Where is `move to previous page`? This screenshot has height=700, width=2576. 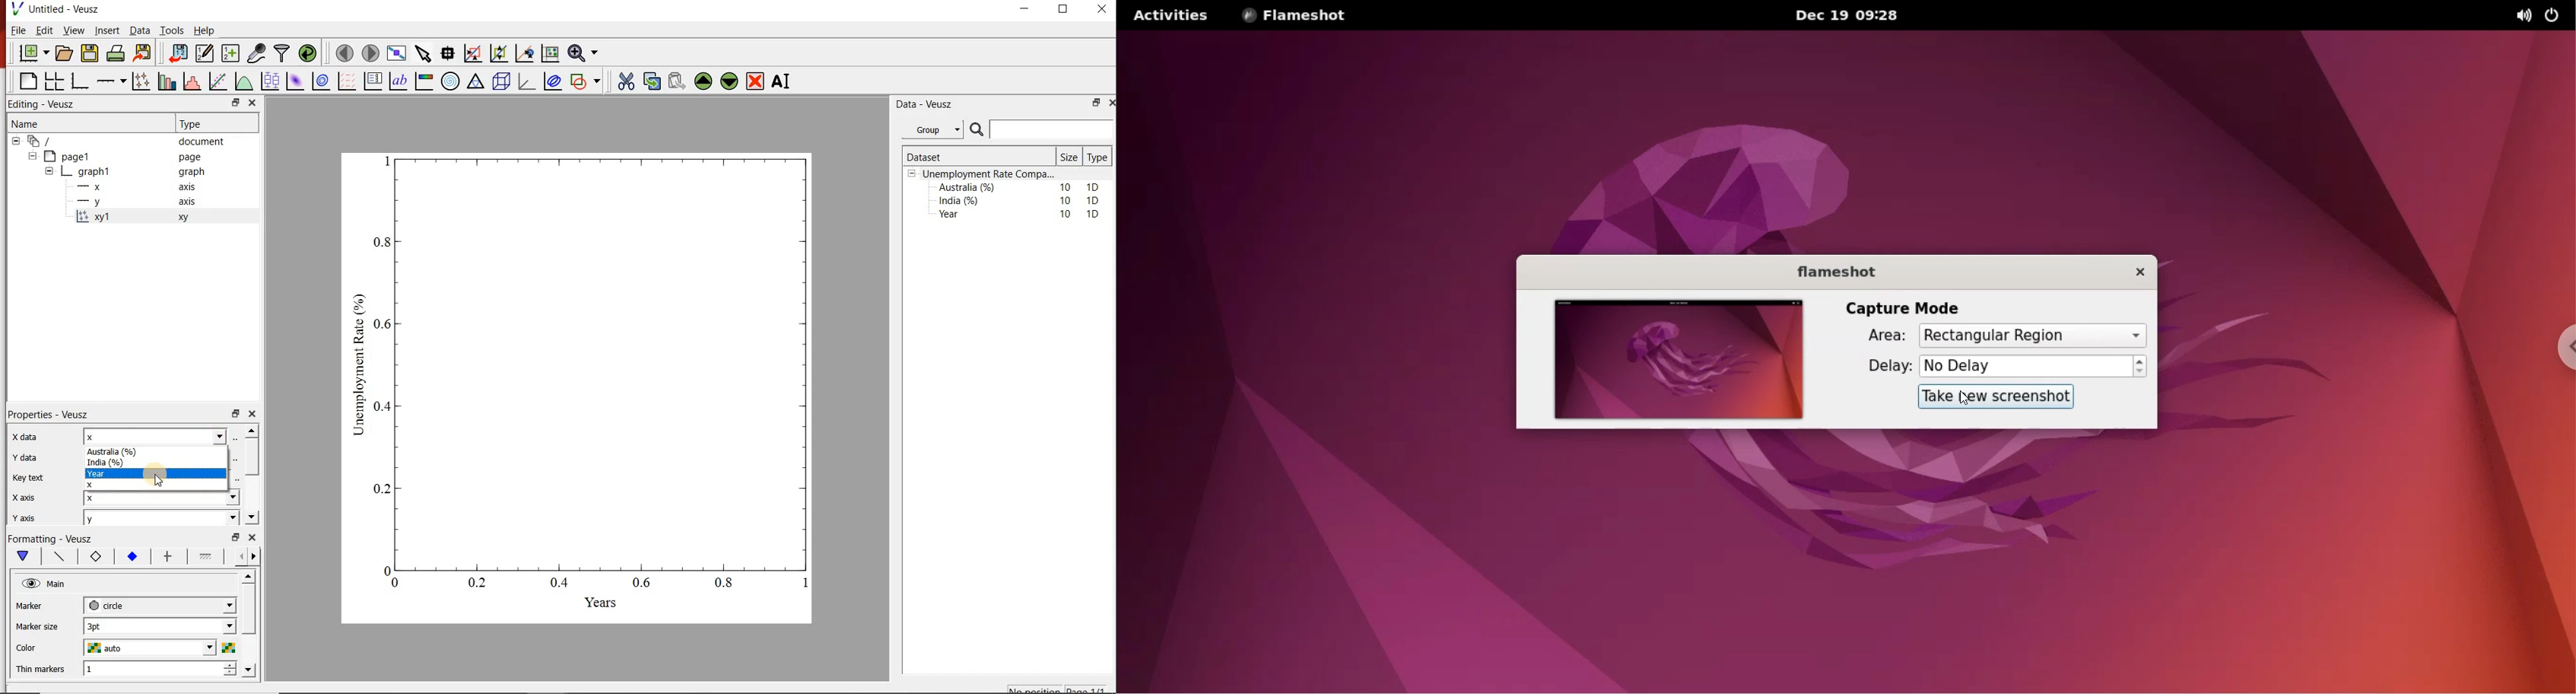 move to previous page is located at coordinates (345, 52).